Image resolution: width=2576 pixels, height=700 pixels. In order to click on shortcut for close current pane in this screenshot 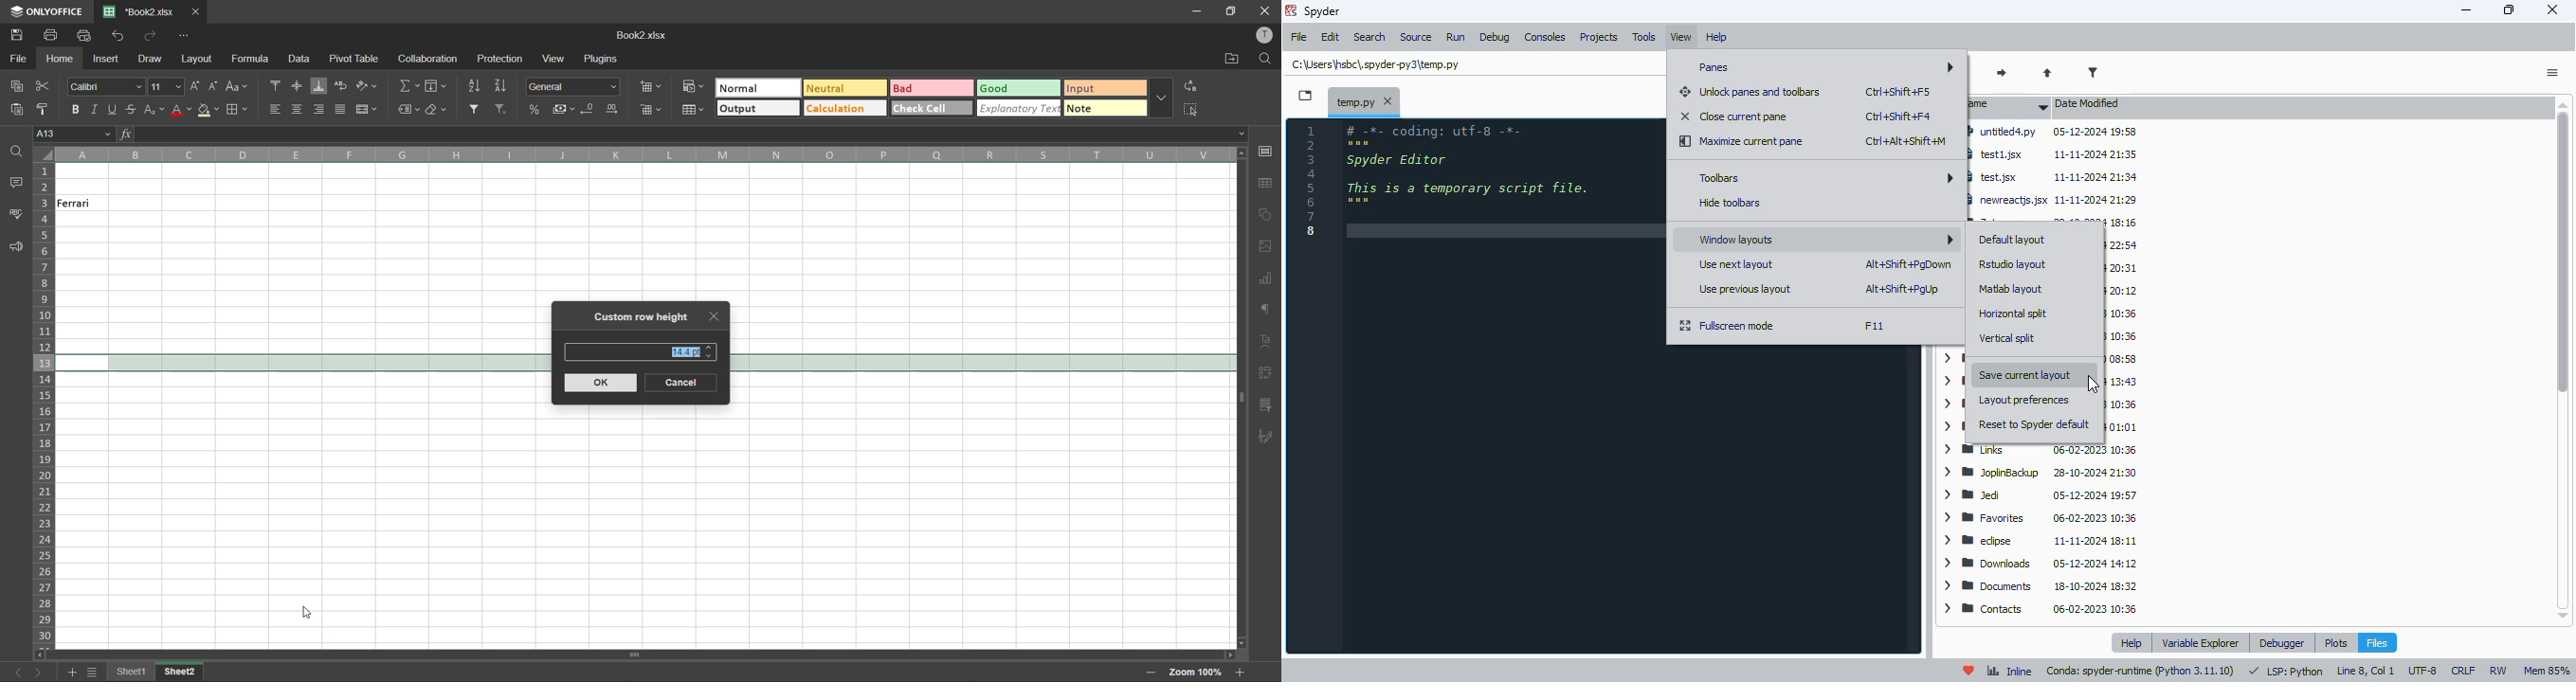, I will do `click(1897, 117)`.